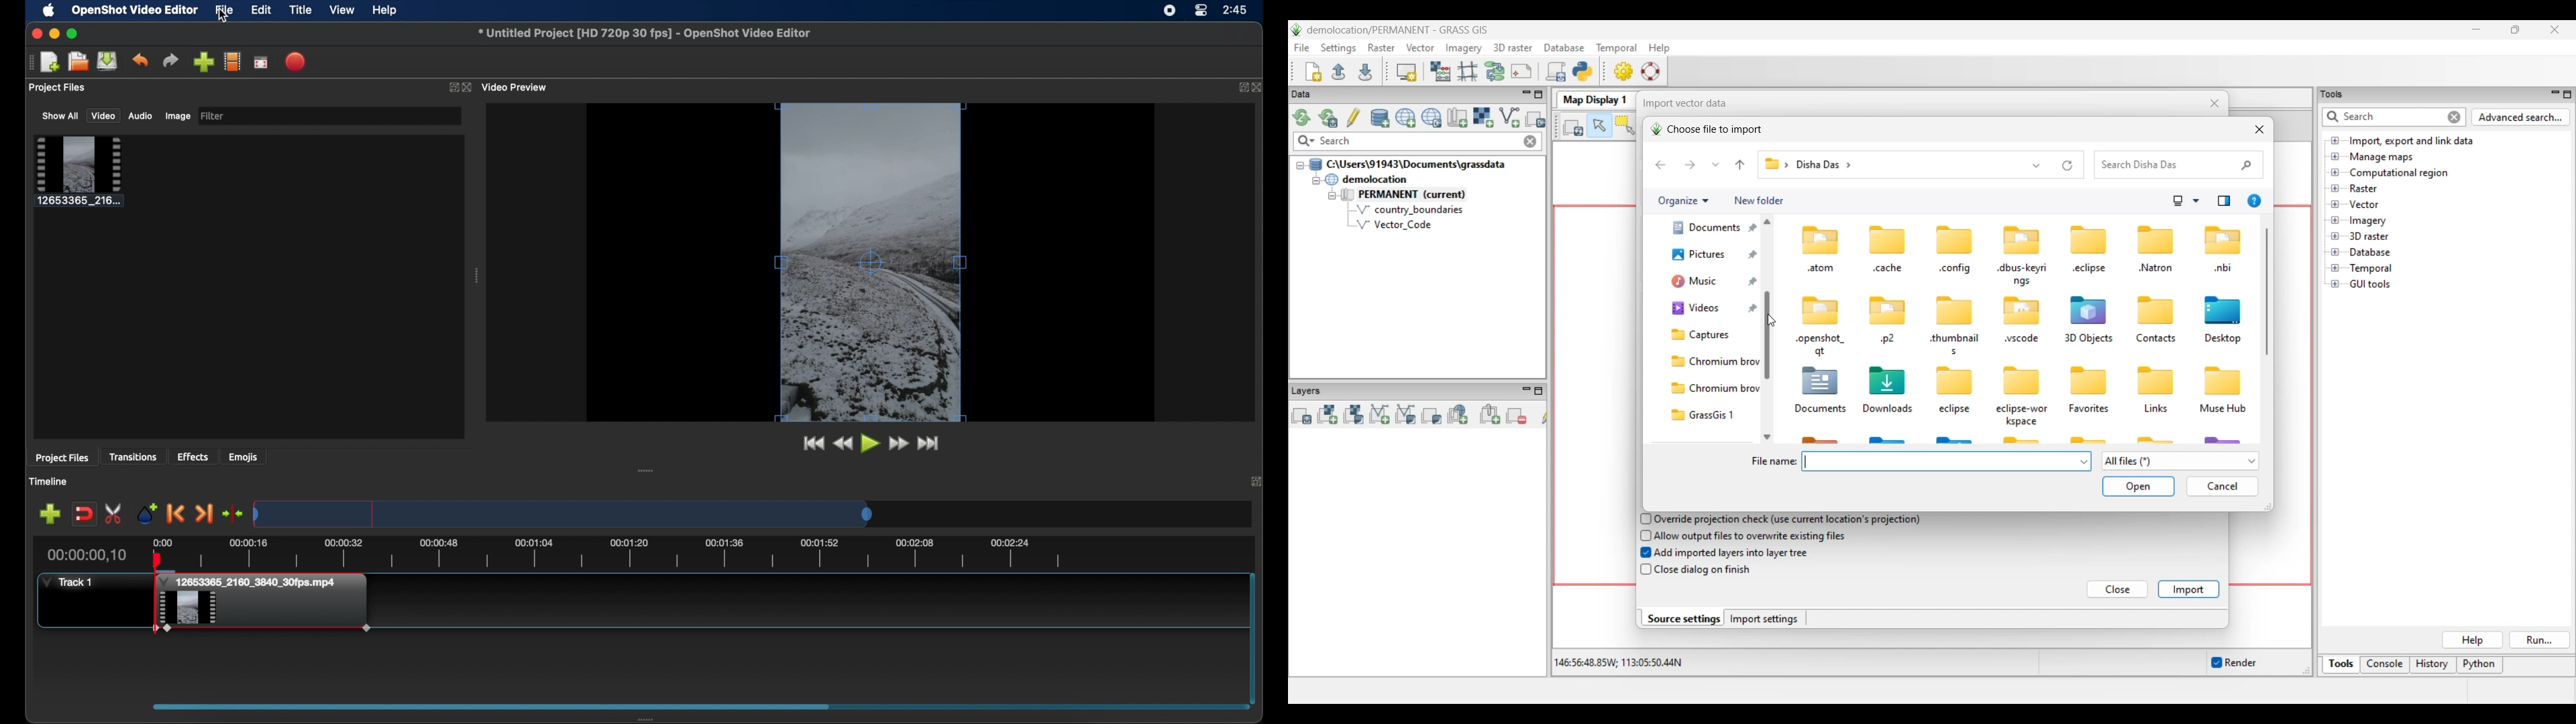  I want to click on apple icon, so click(48, 11).